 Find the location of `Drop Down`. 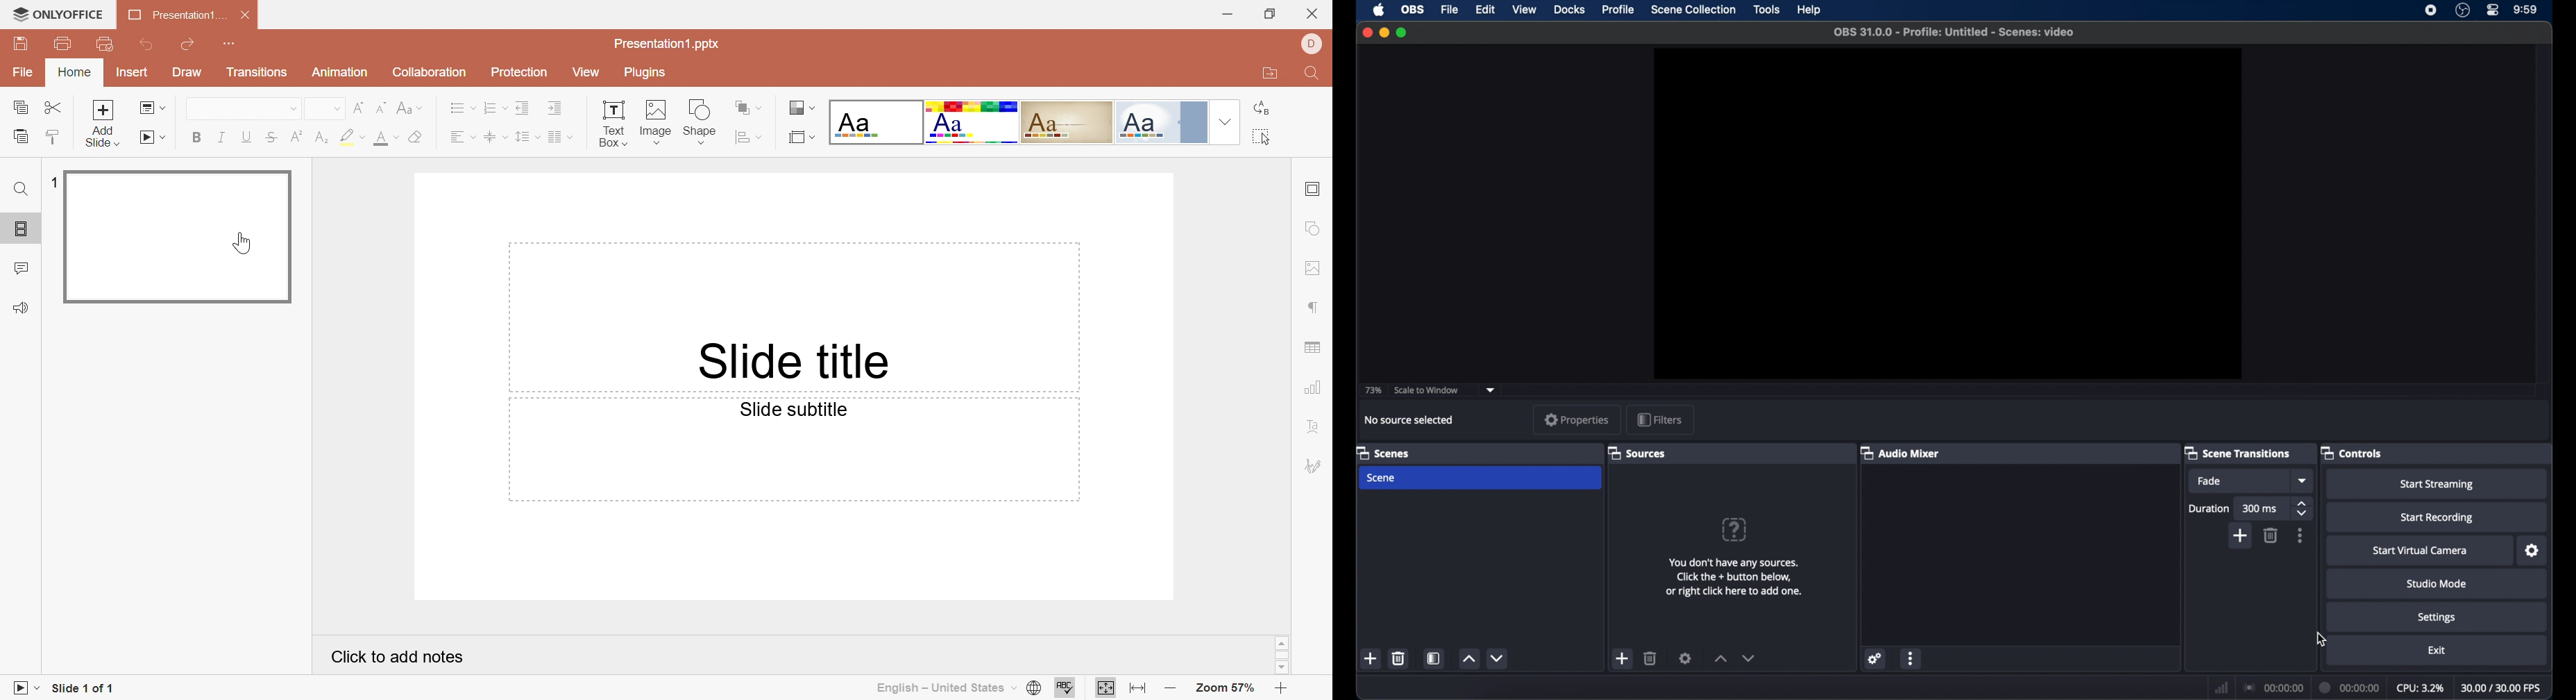

Drop Down is located at coordinates (38, 685).